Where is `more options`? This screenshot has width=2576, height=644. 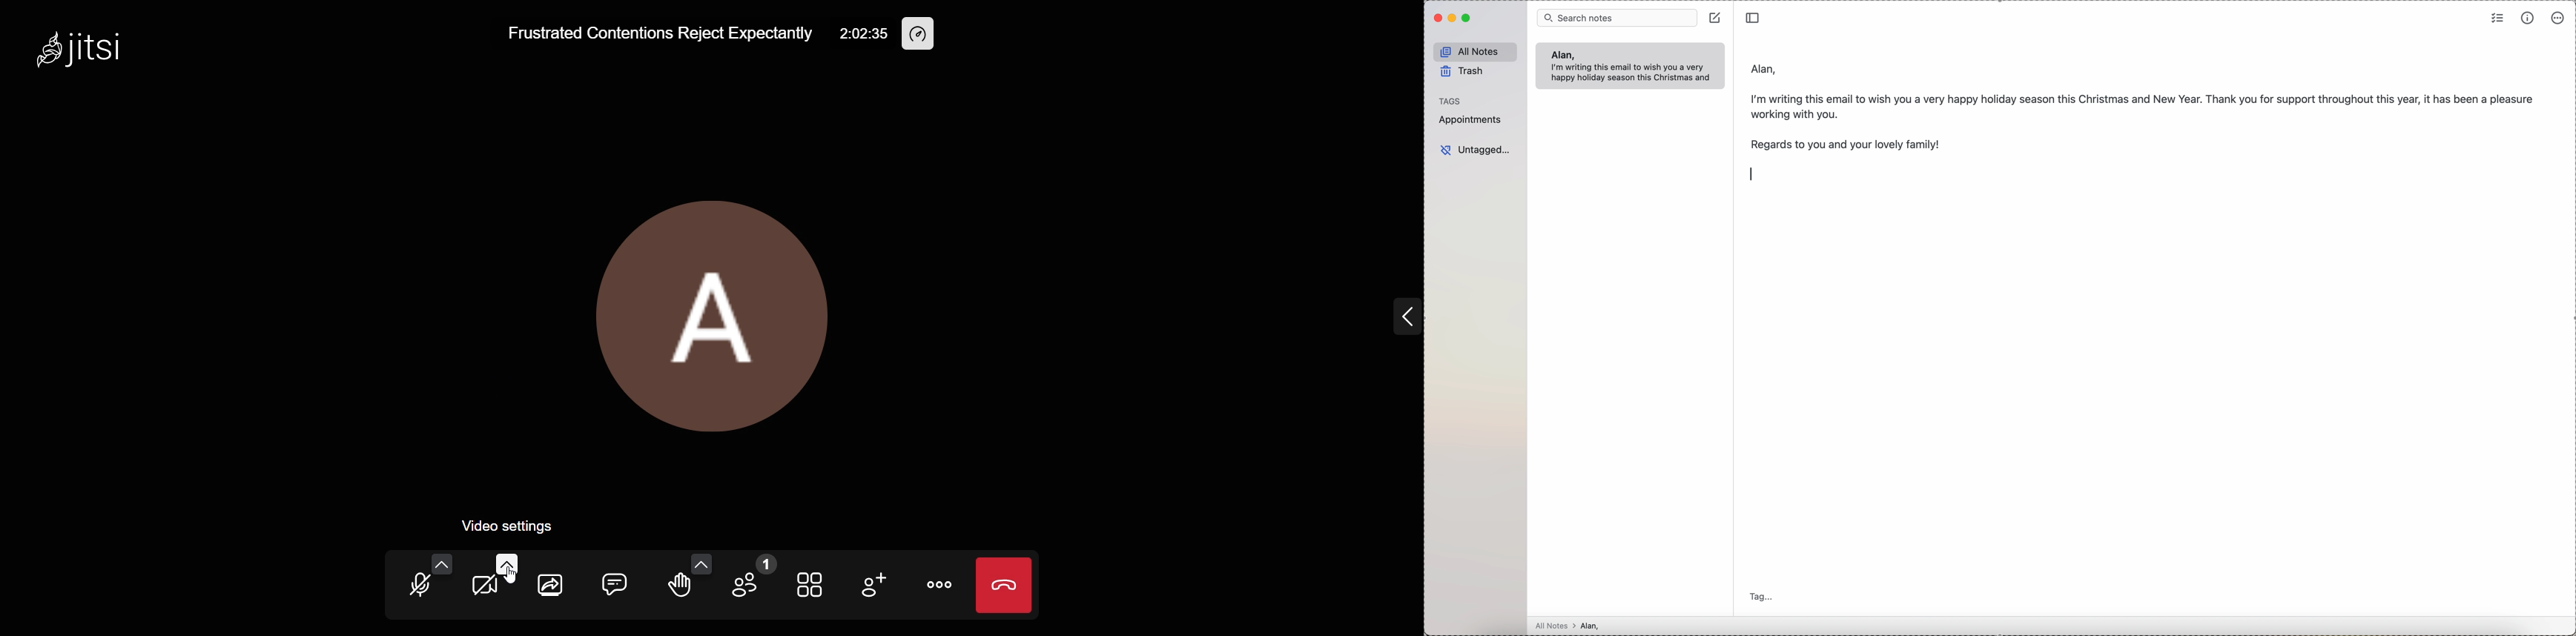
more options is located at coordinates (2559, 18).